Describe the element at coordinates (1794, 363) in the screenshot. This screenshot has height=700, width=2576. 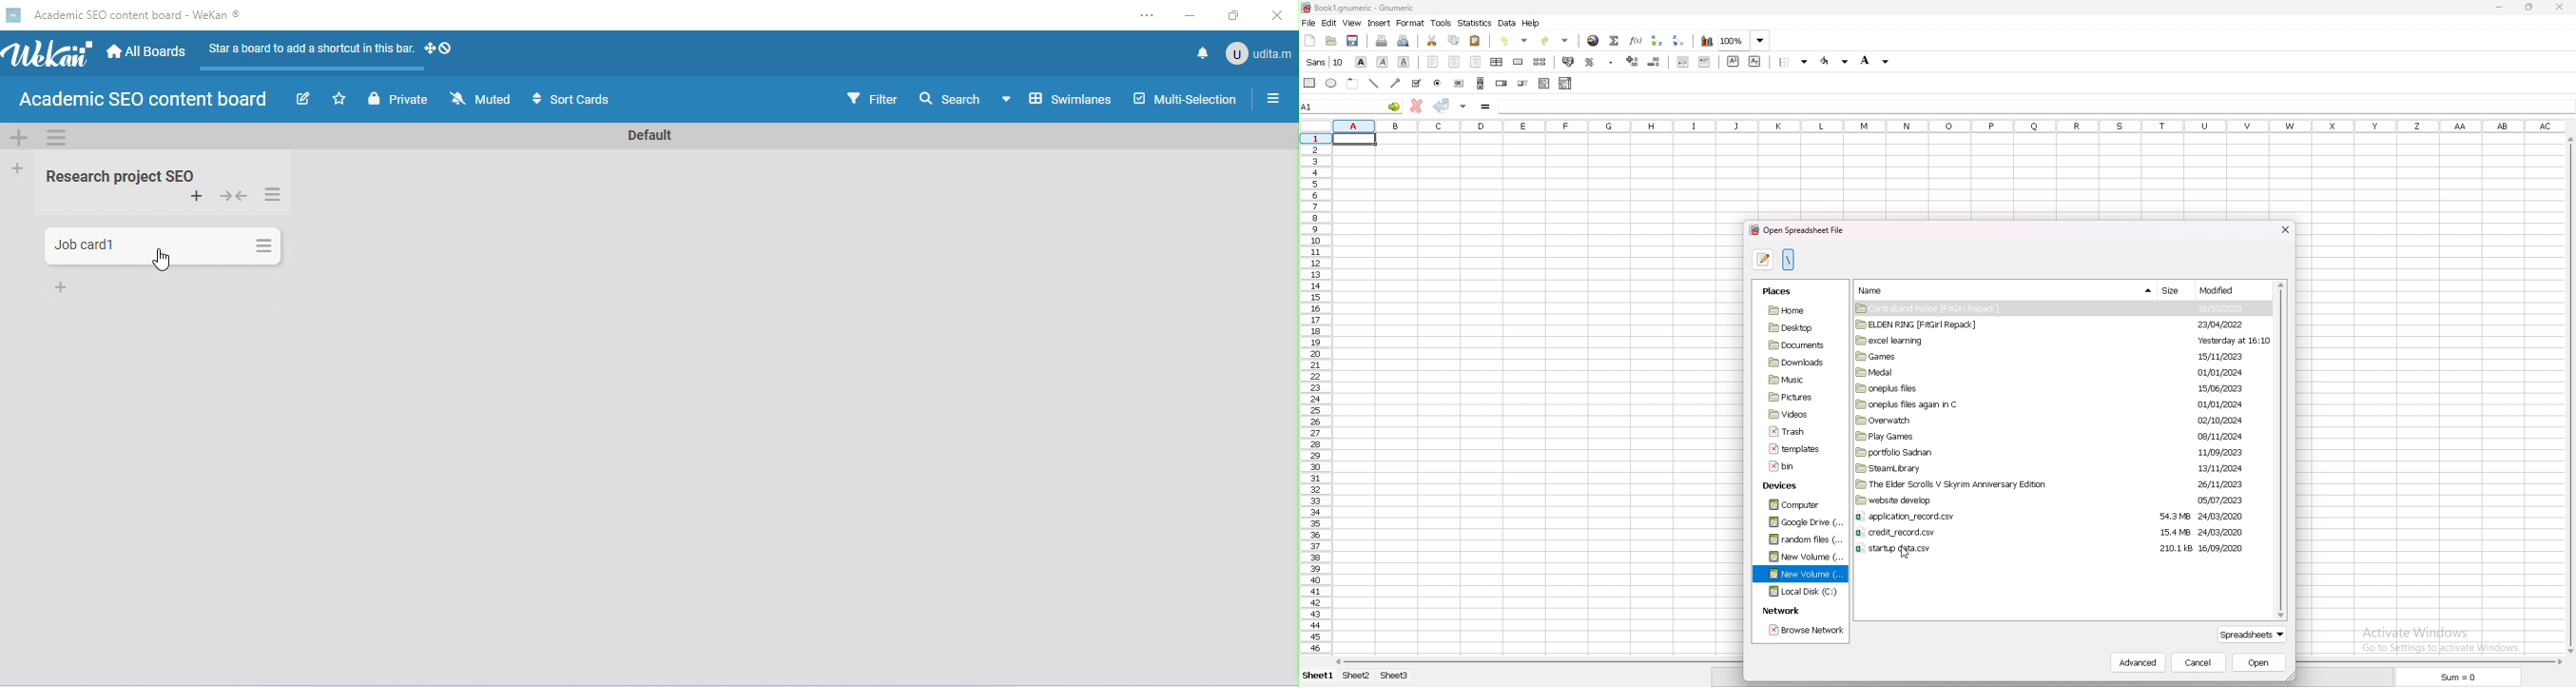
I see `folder` at that location.